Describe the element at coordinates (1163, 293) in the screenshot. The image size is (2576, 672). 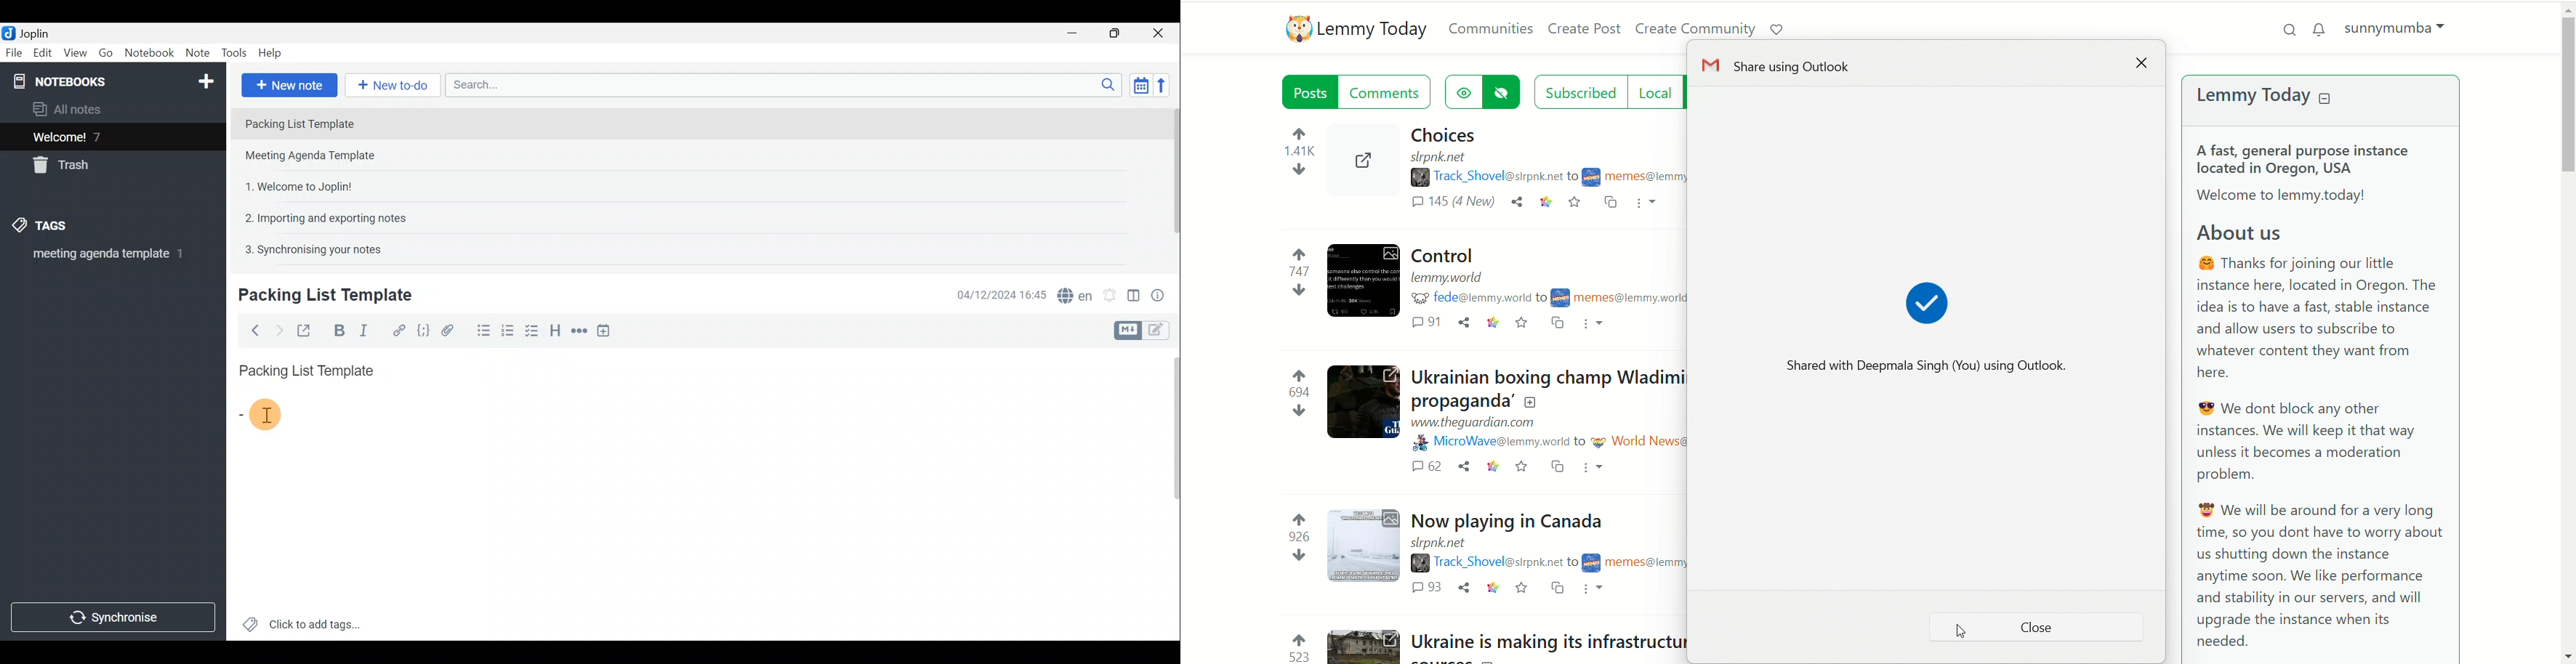
I see `Note properties` at that location.